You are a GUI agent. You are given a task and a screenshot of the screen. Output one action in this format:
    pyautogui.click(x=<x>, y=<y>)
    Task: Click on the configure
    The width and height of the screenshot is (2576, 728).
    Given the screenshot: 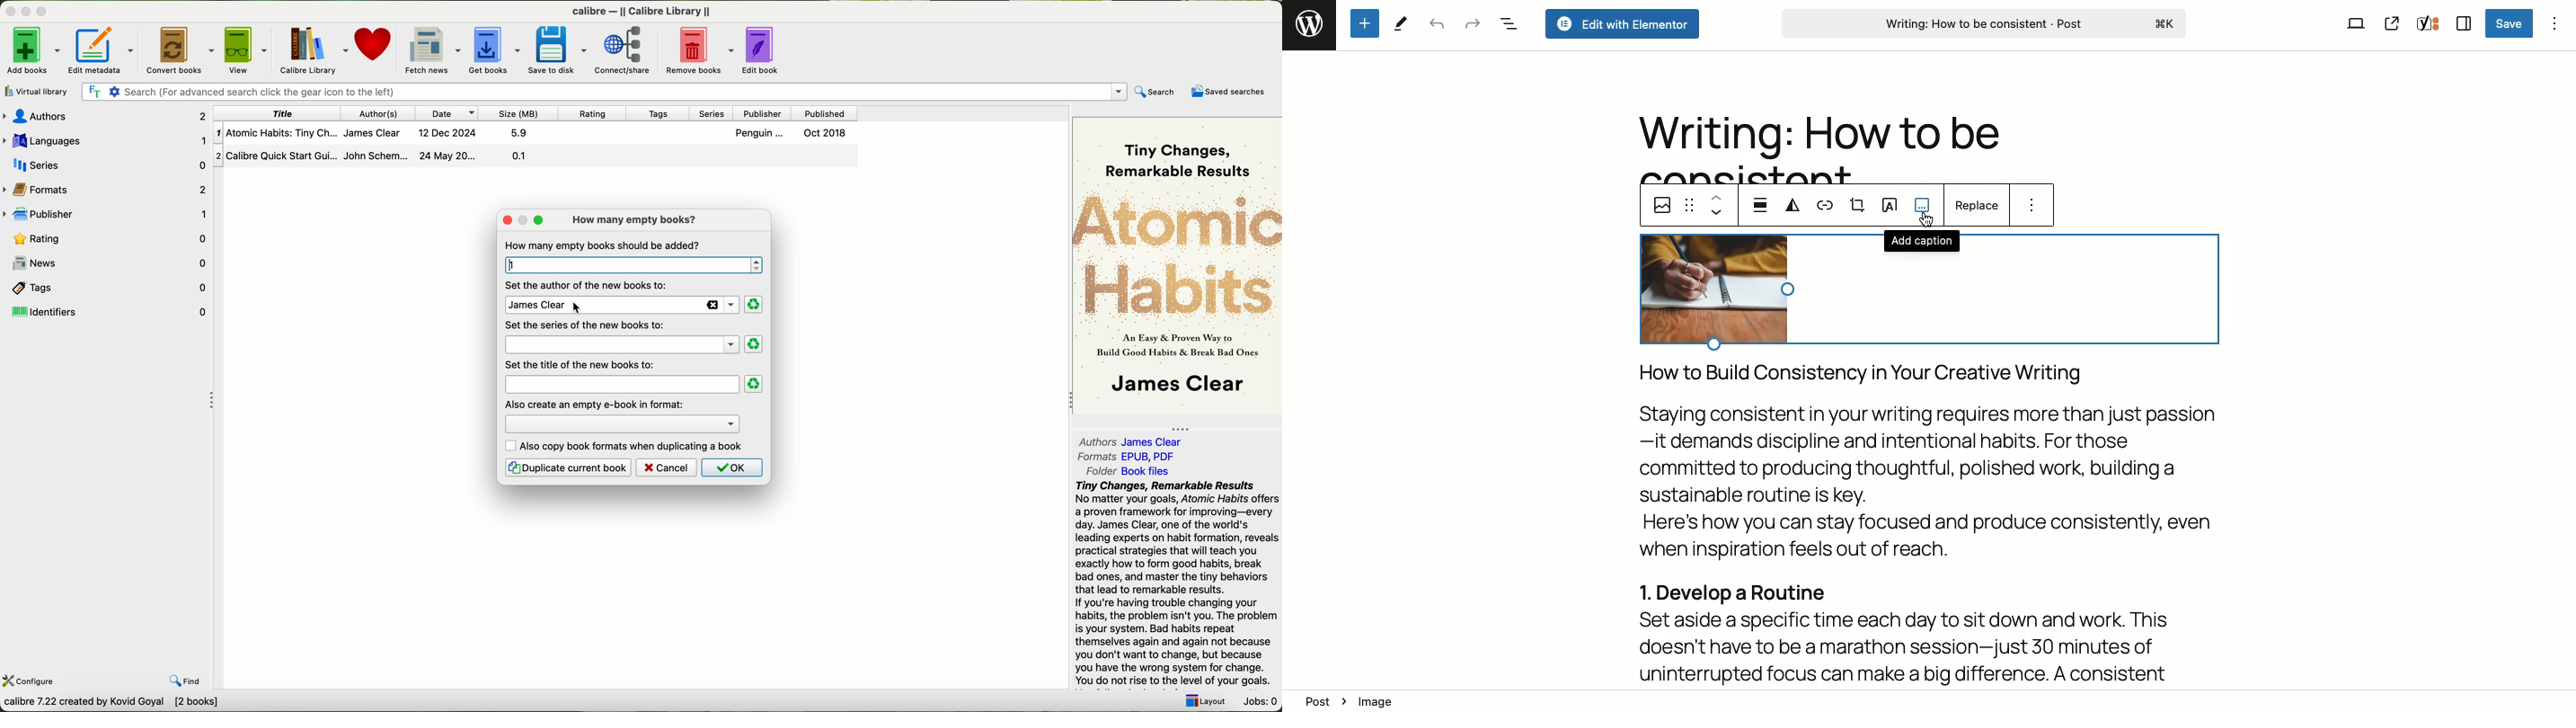 What is the action you would take?
    pyautogui.click(x=31, y=681)
    